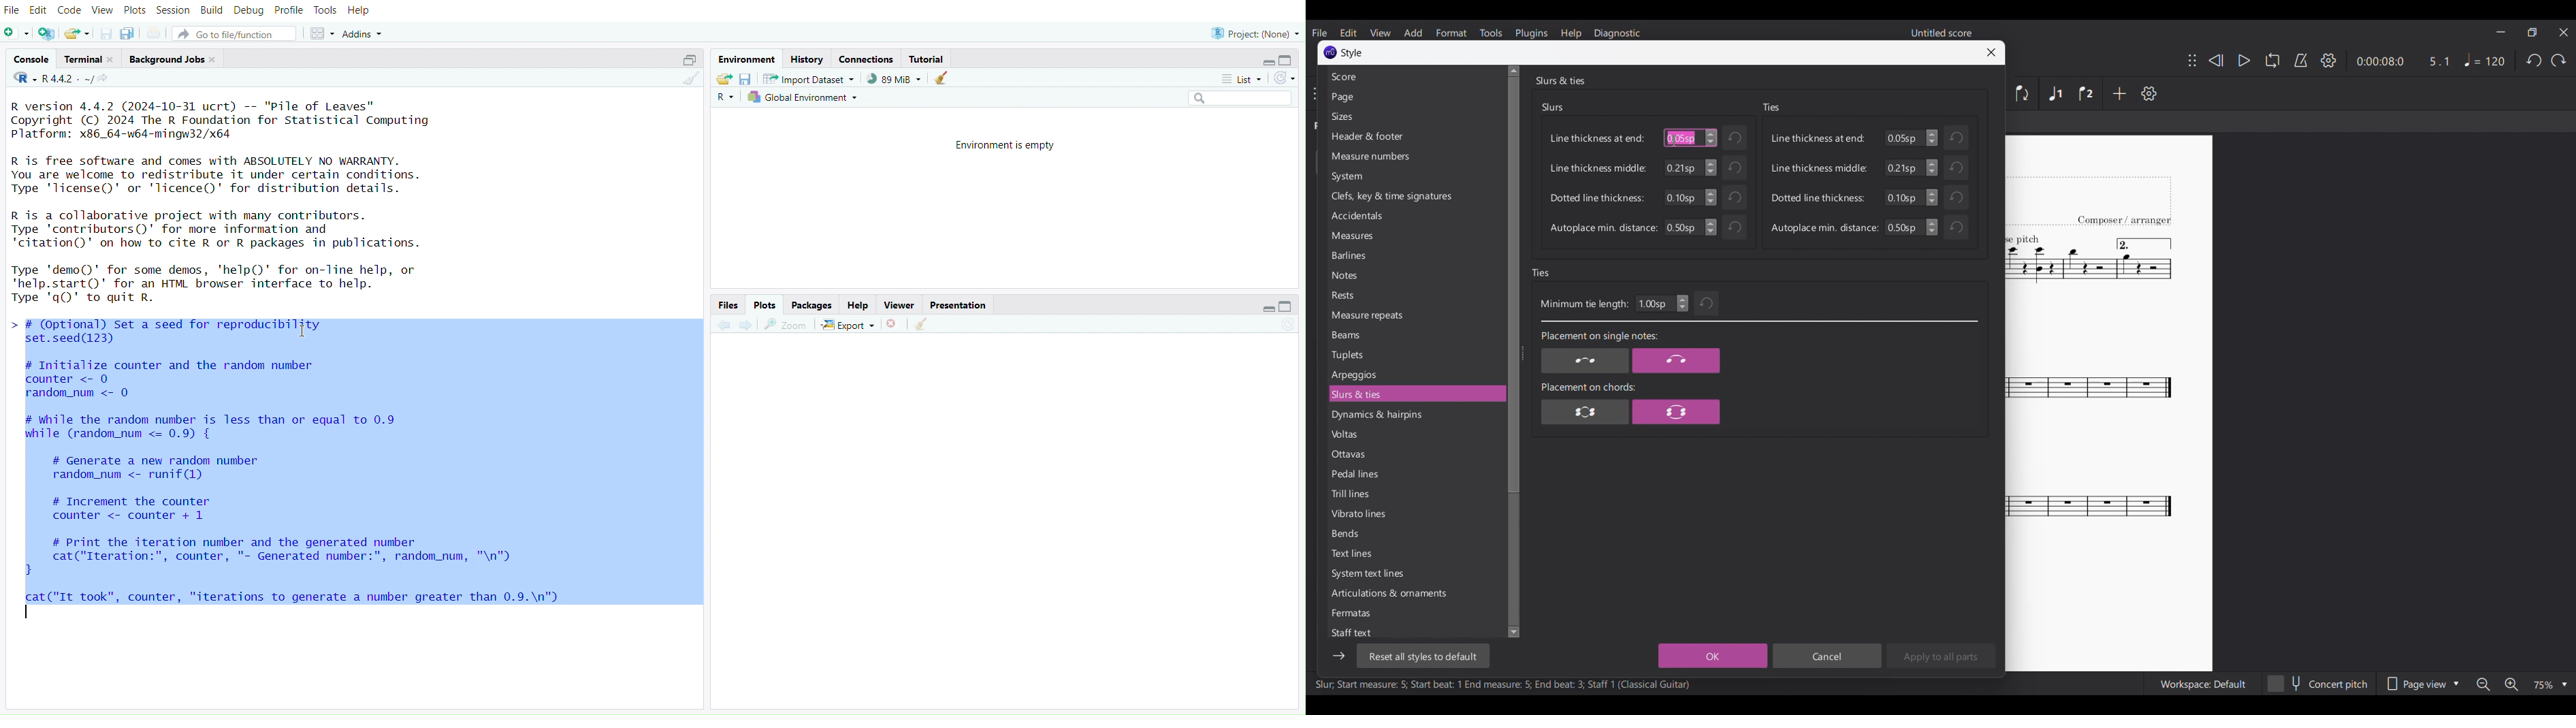  Describe the element at coordinates (363, 32) in the screenshot. I see `Addins` at that location.